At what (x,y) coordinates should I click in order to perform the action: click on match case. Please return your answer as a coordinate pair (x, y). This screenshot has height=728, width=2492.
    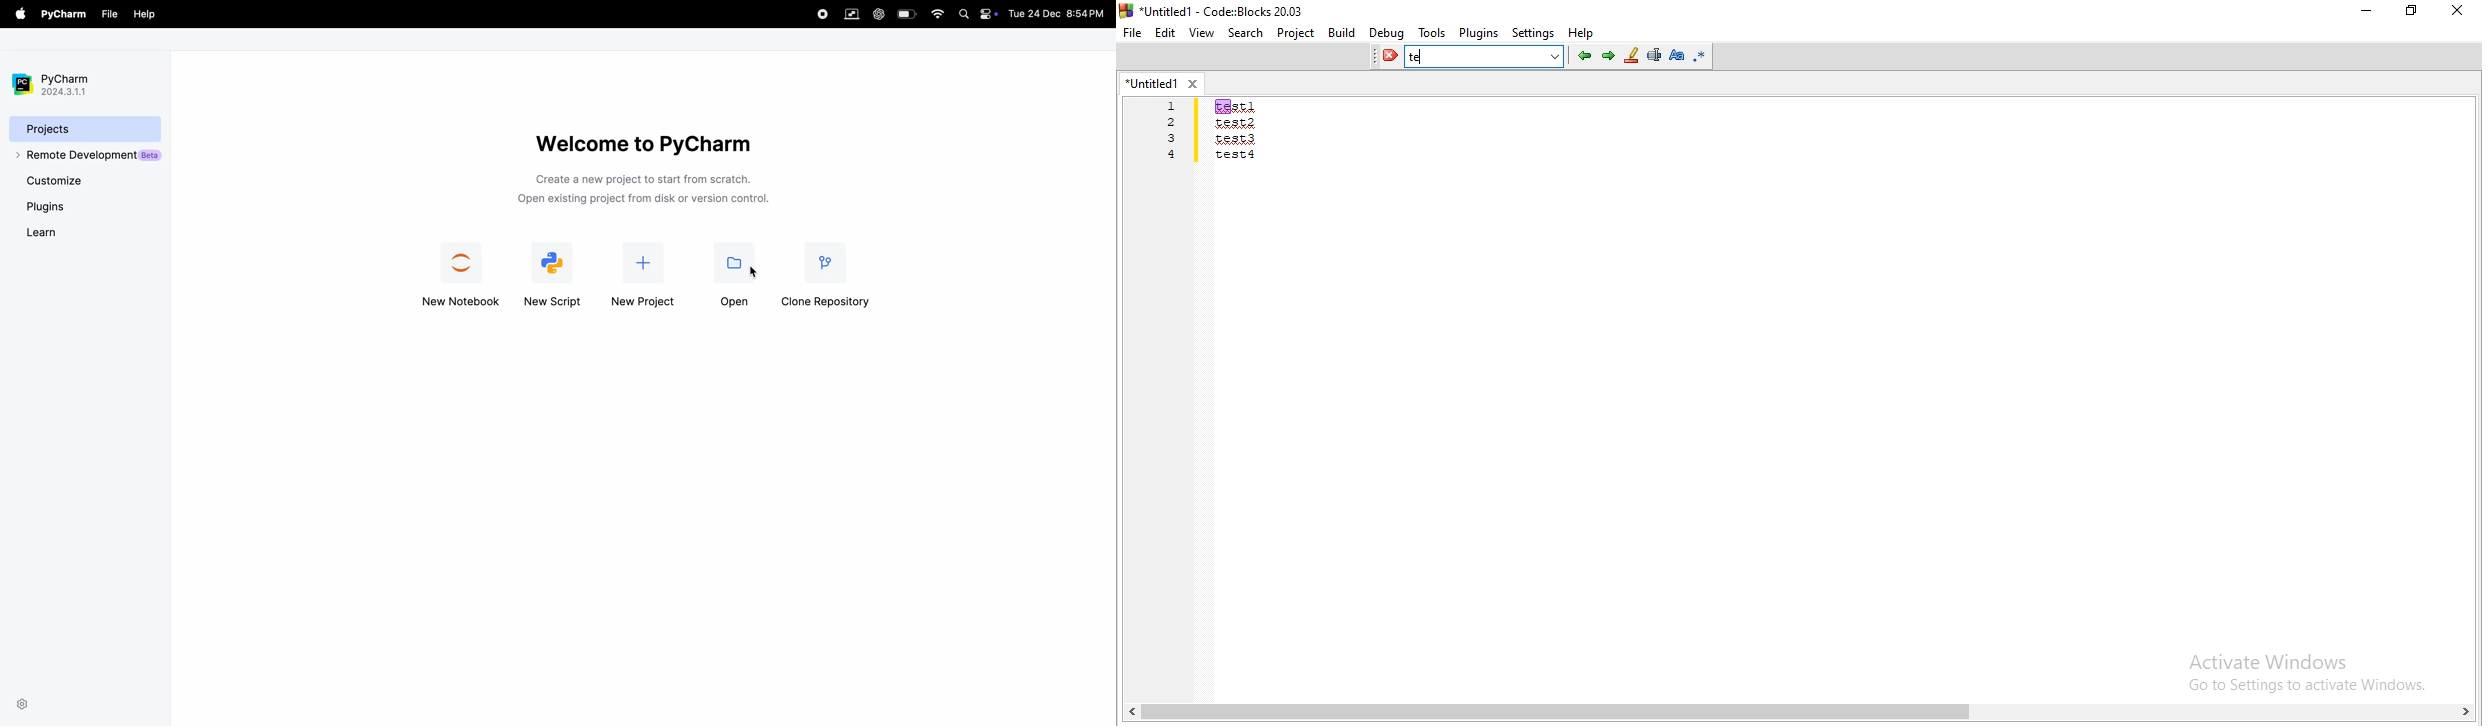
    Looking at the image, I should click on (1677, 54).